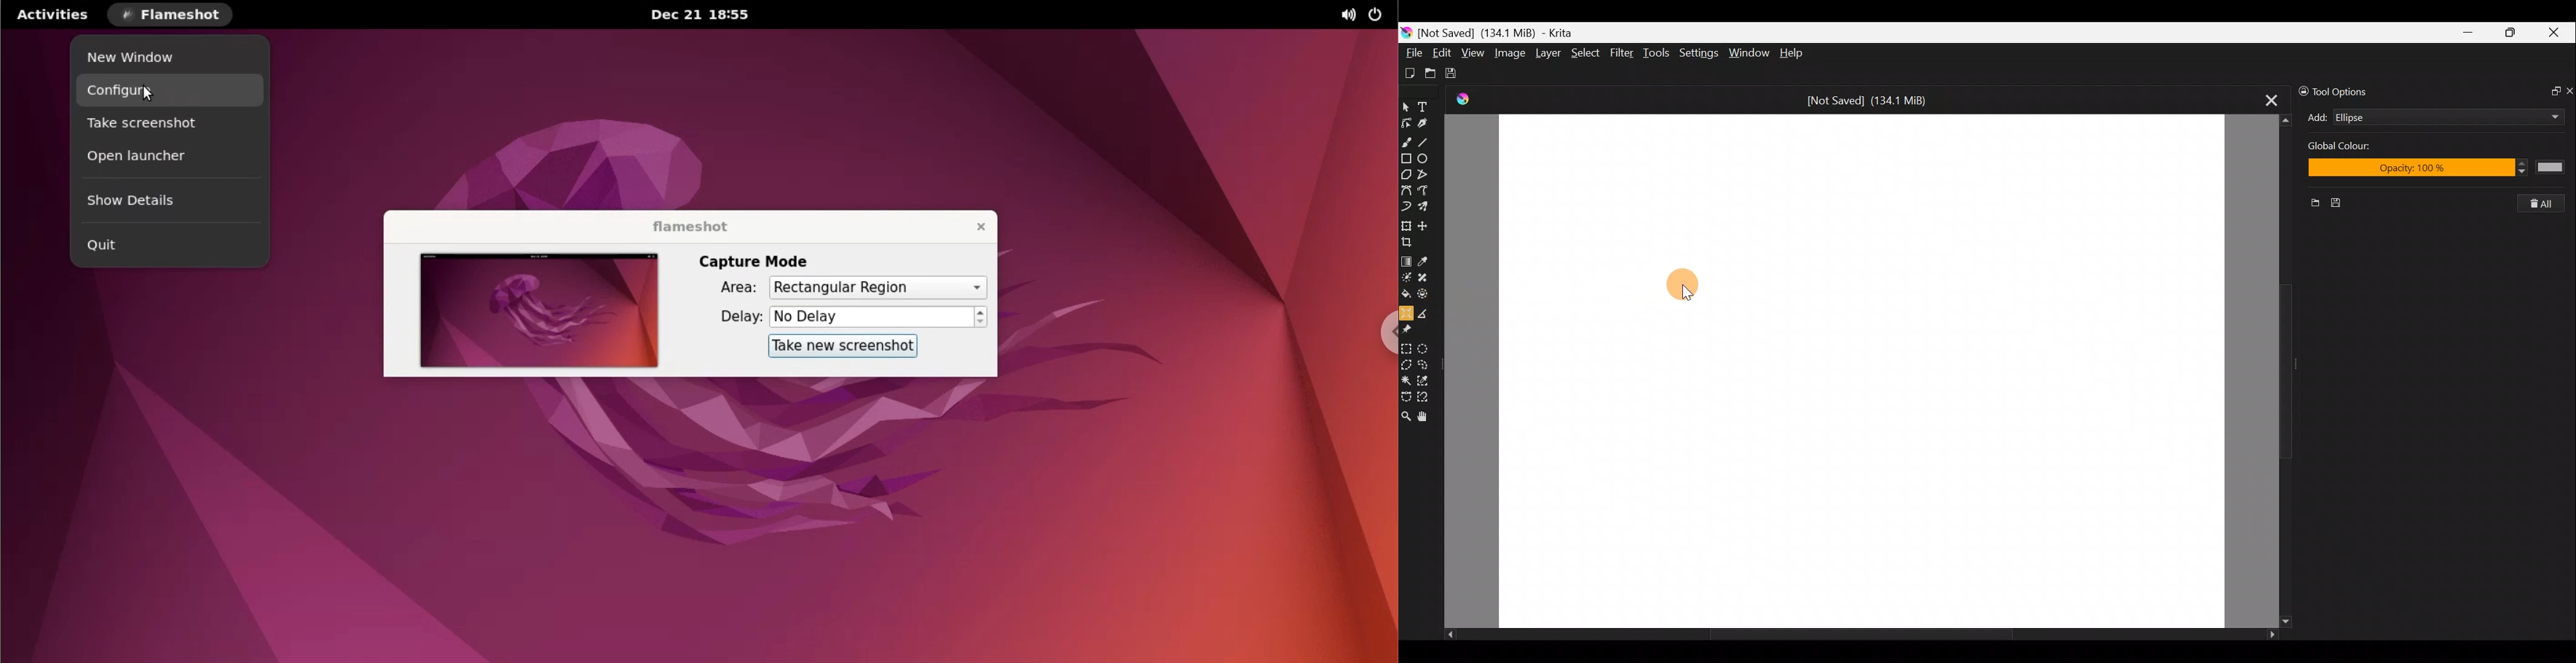 This screenshot has width=2576, height=672. I want to click on Add, so click(2318, 117).